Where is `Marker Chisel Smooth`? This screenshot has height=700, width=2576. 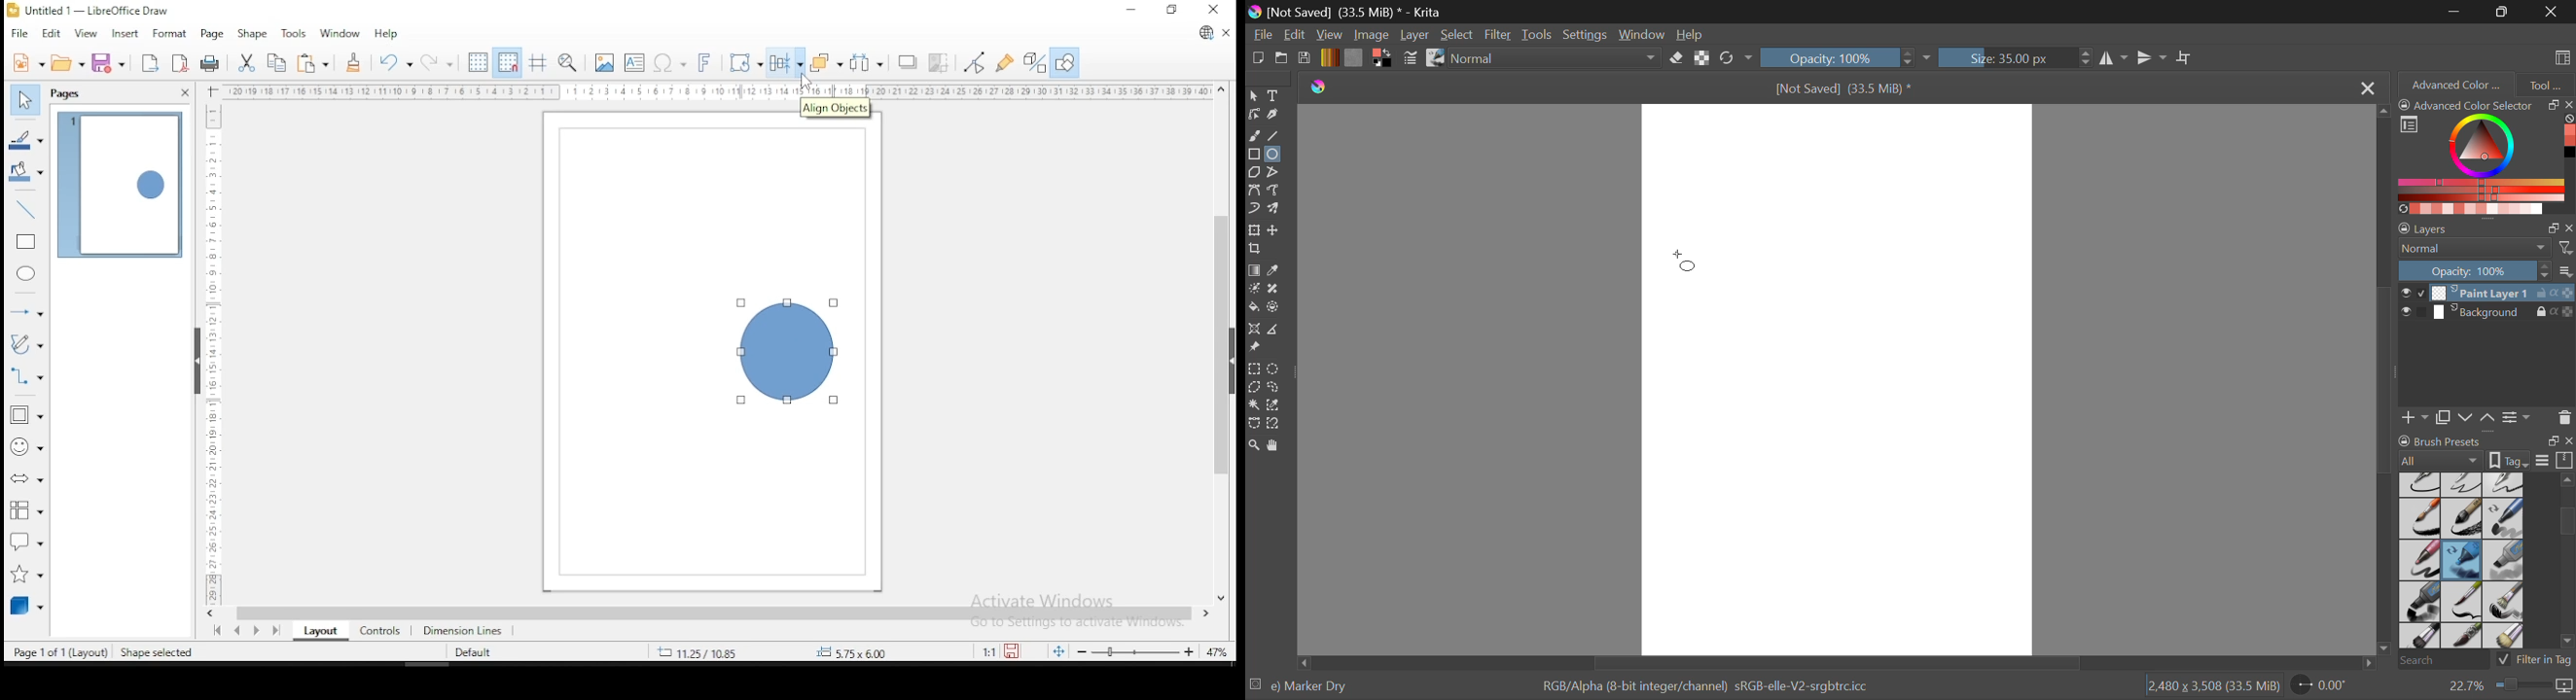
Marker Chisel Smooth is located at coordinates (2505, 518).